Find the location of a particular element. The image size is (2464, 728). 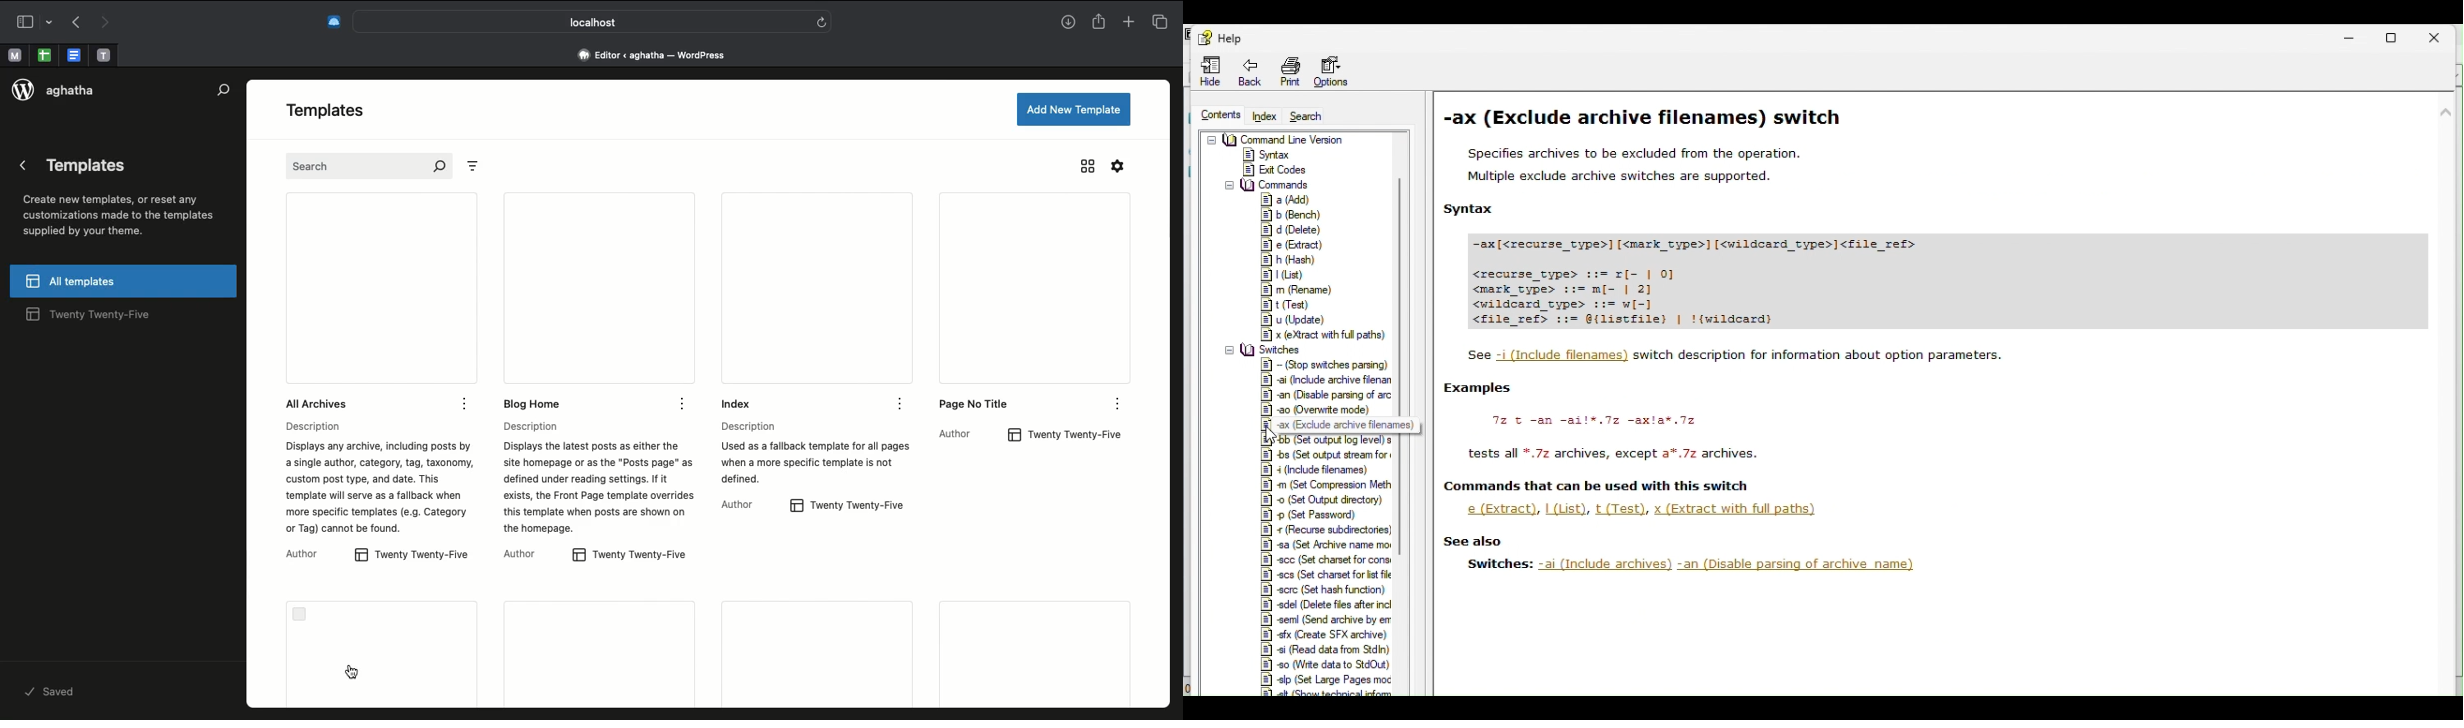

Search bar is located at coordinates (594, 21).